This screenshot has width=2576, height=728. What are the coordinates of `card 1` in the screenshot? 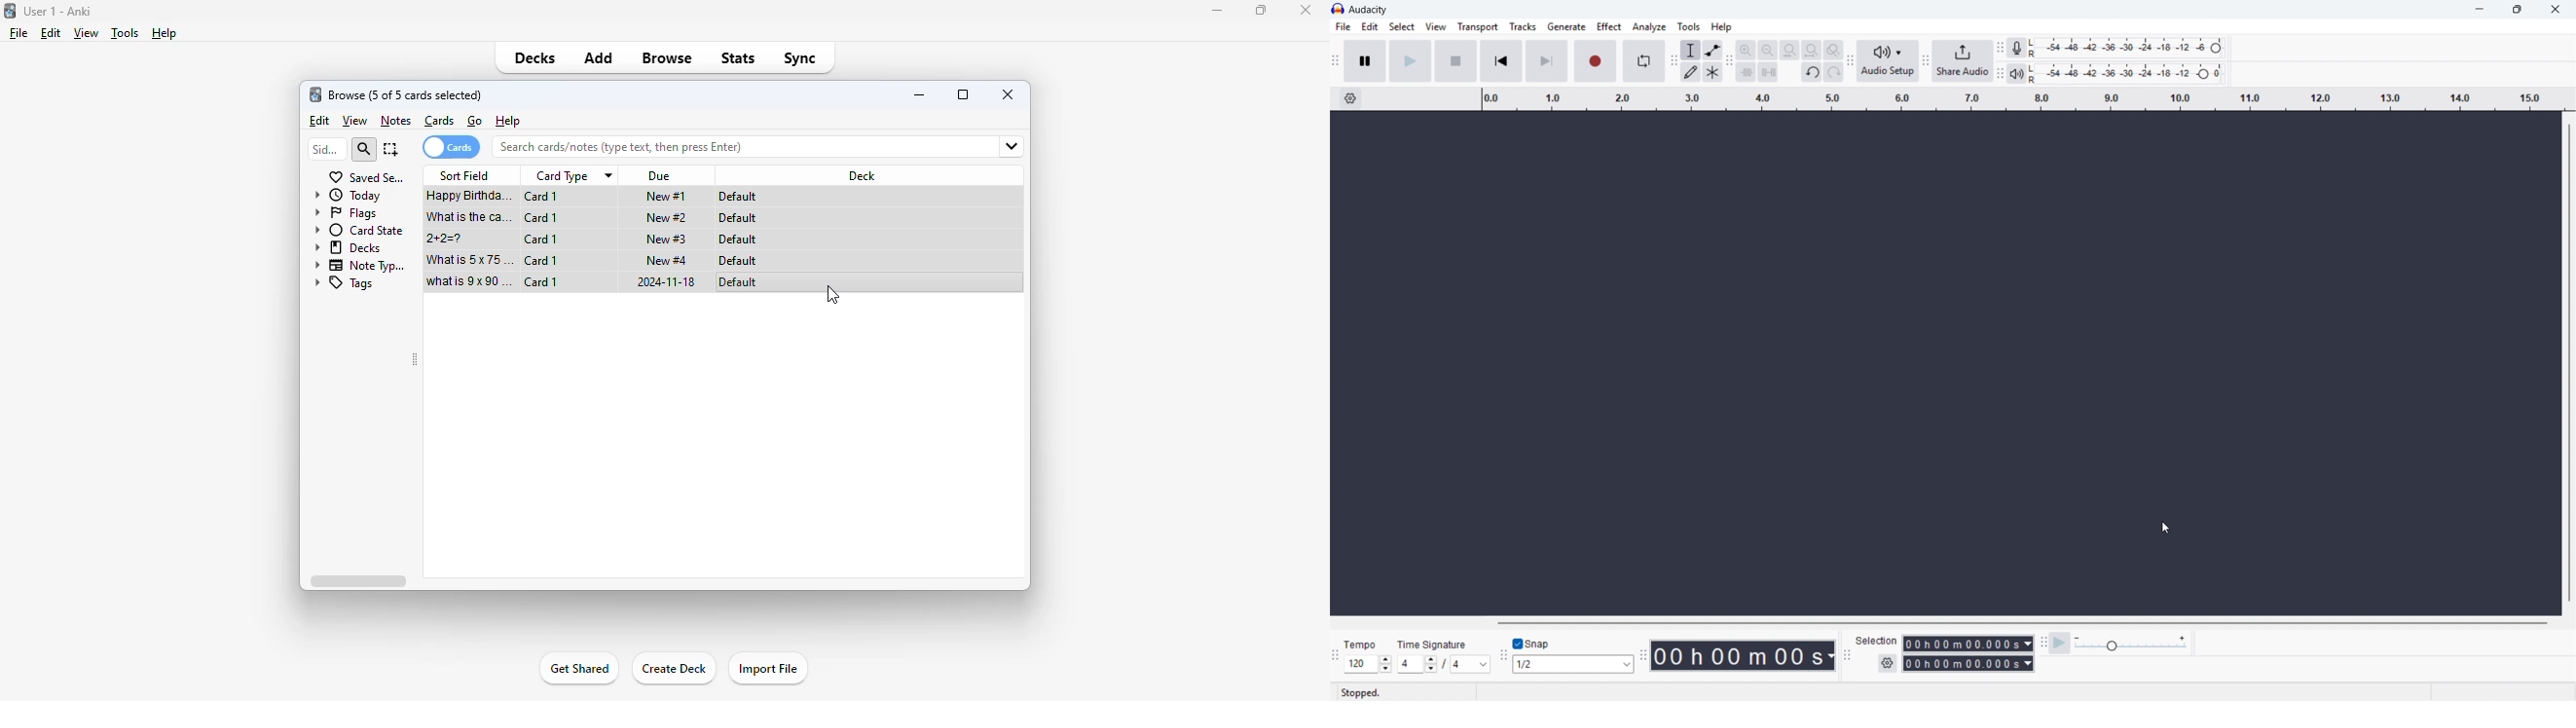 It's located at (541, 218).